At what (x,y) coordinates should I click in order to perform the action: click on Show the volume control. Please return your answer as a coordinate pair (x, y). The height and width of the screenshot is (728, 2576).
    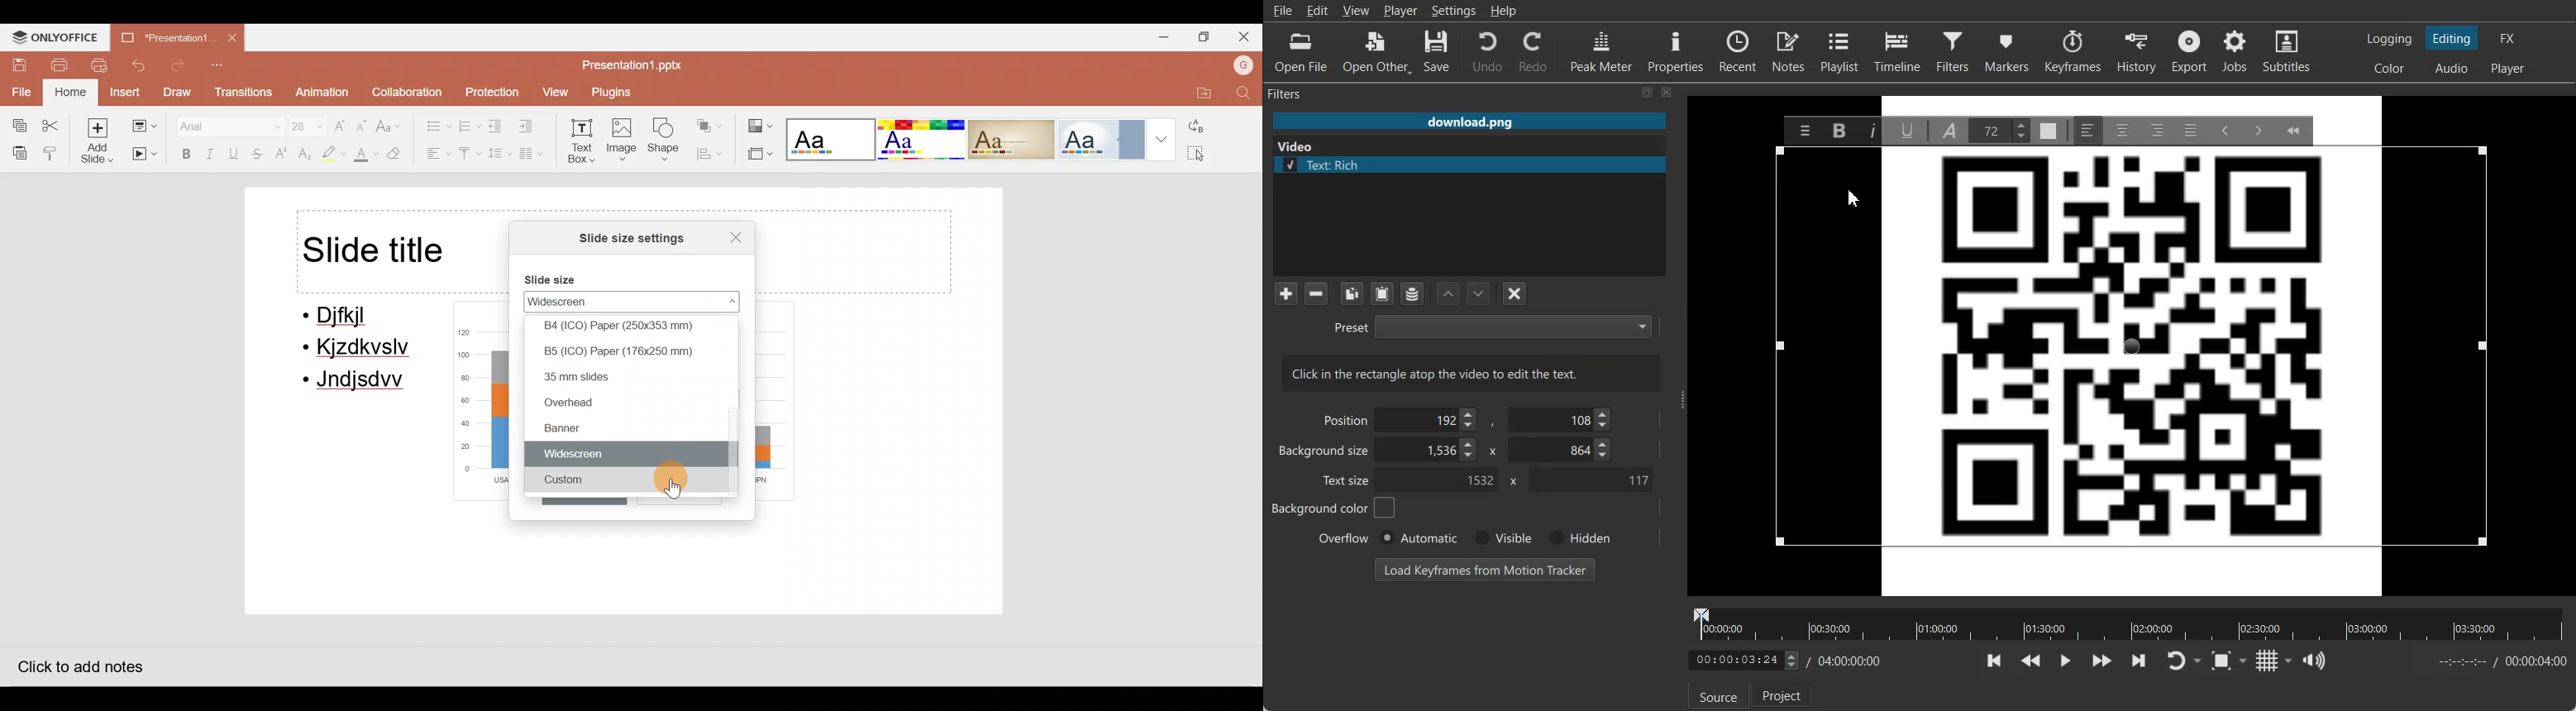
    Looking at the image, I should click on (2314, 661).